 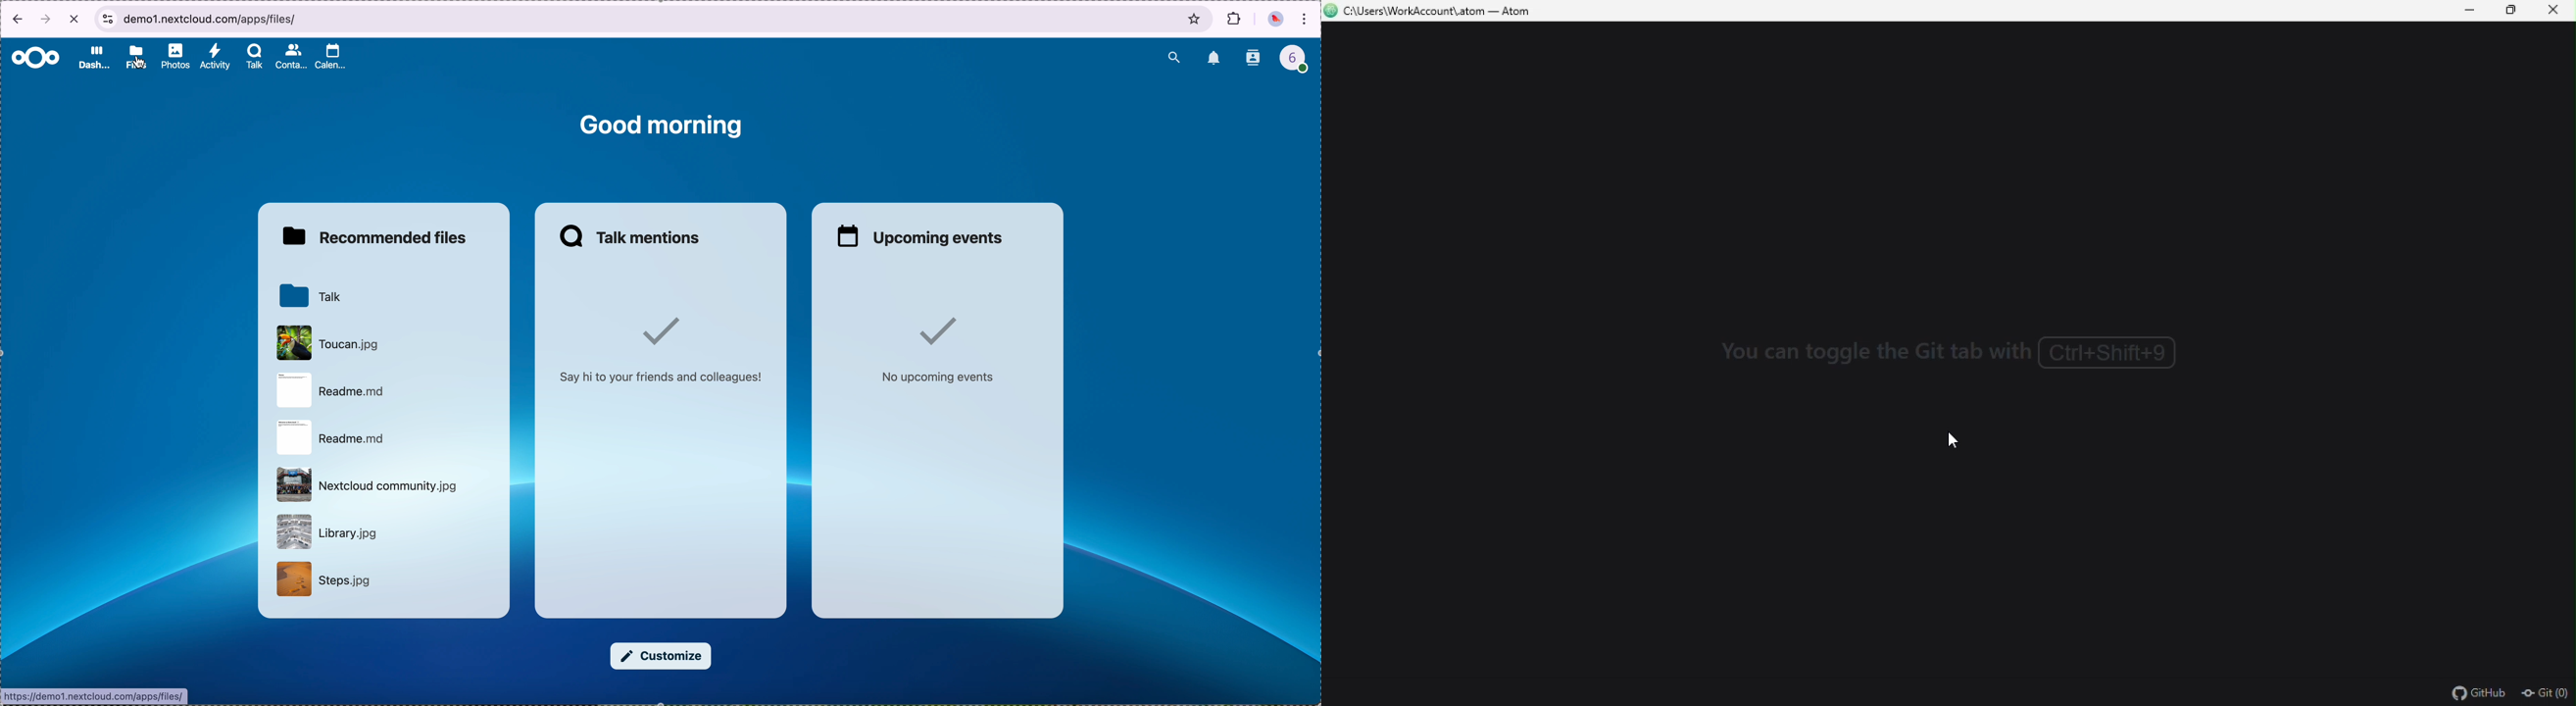 I want to click on click on files button, so click(x=138, y=58).